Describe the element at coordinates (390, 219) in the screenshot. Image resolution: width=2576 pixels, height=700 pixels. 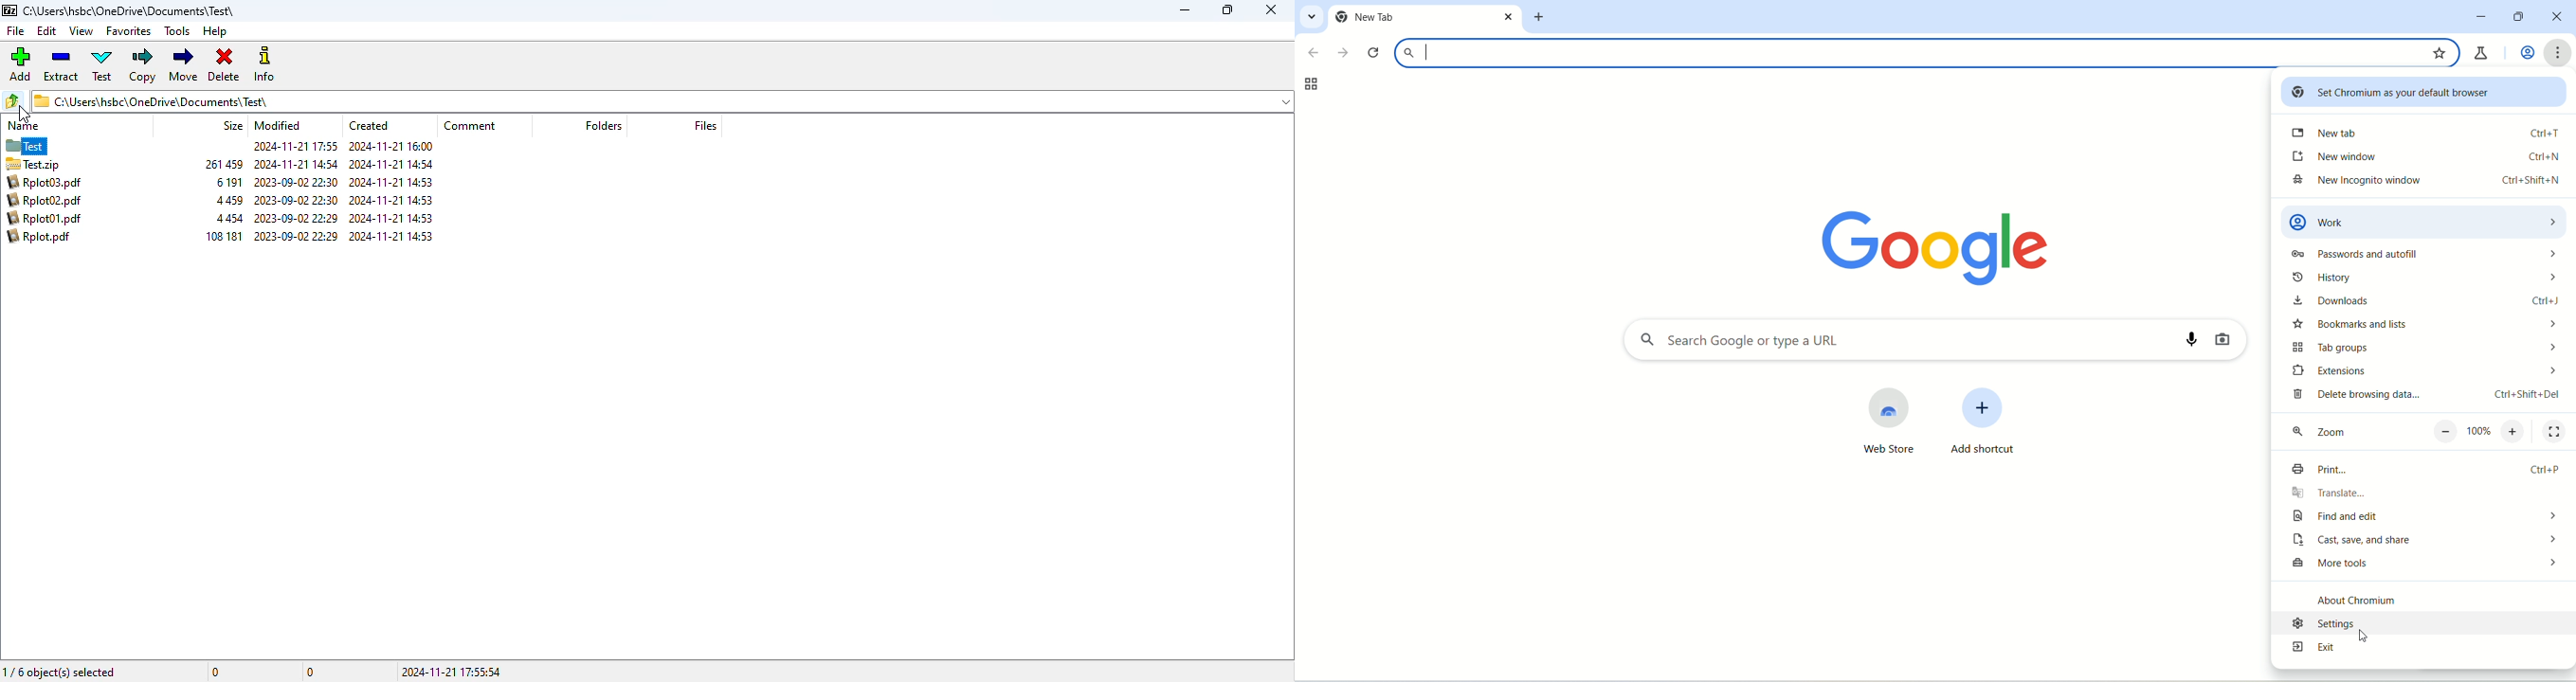
I see `2024-11-21 14:53` at that location.